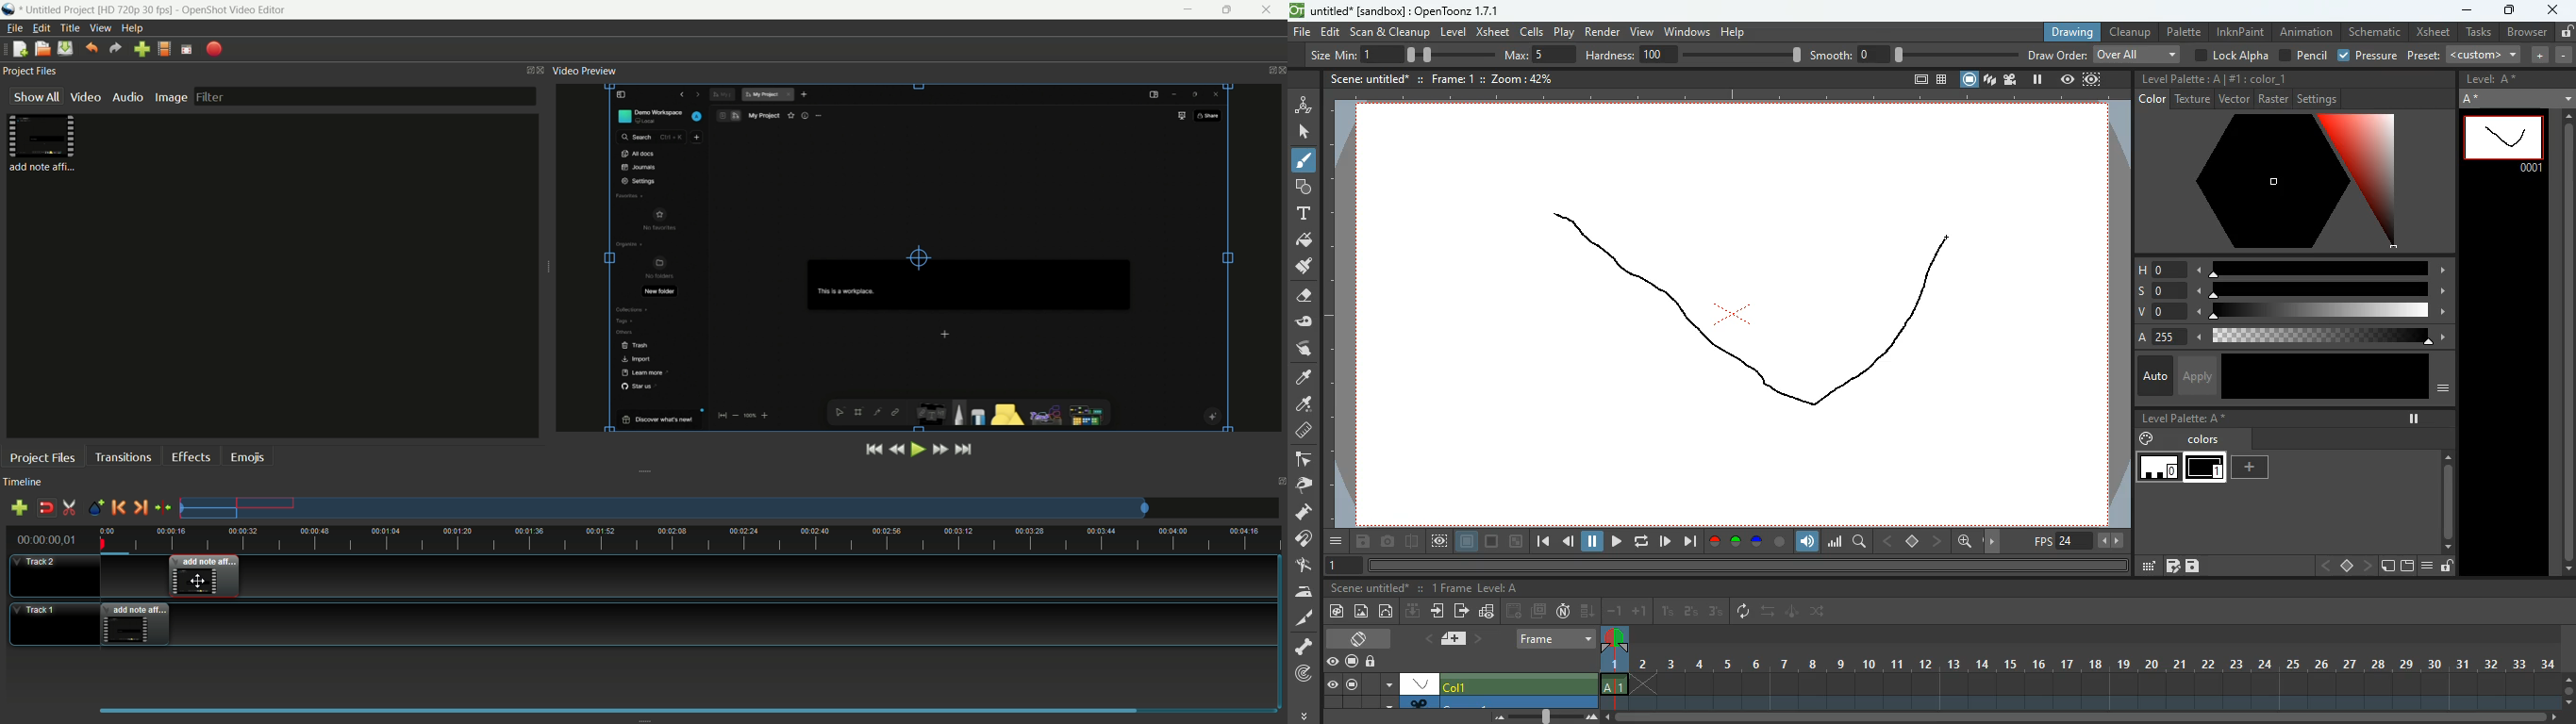  What do you see at coordinates (1303, 619) in the screenshot?
I see `cut` at bounding box center [1303, 619].